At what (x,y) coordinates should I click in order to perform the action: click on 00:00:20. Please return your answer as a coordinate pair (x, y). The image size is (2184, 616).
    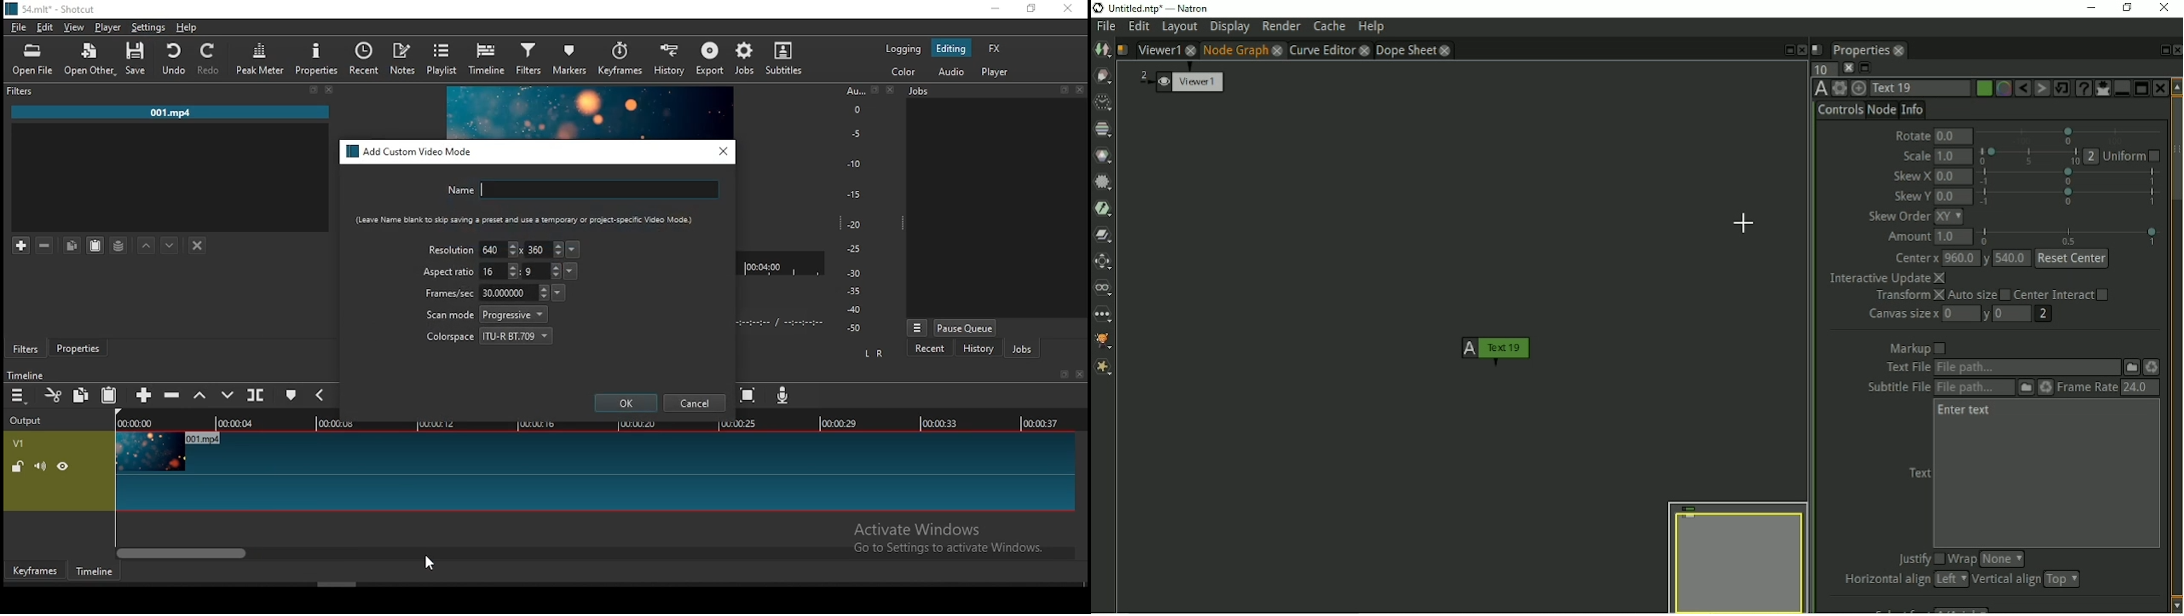
    Looking at the image, I should click on (636, 422).